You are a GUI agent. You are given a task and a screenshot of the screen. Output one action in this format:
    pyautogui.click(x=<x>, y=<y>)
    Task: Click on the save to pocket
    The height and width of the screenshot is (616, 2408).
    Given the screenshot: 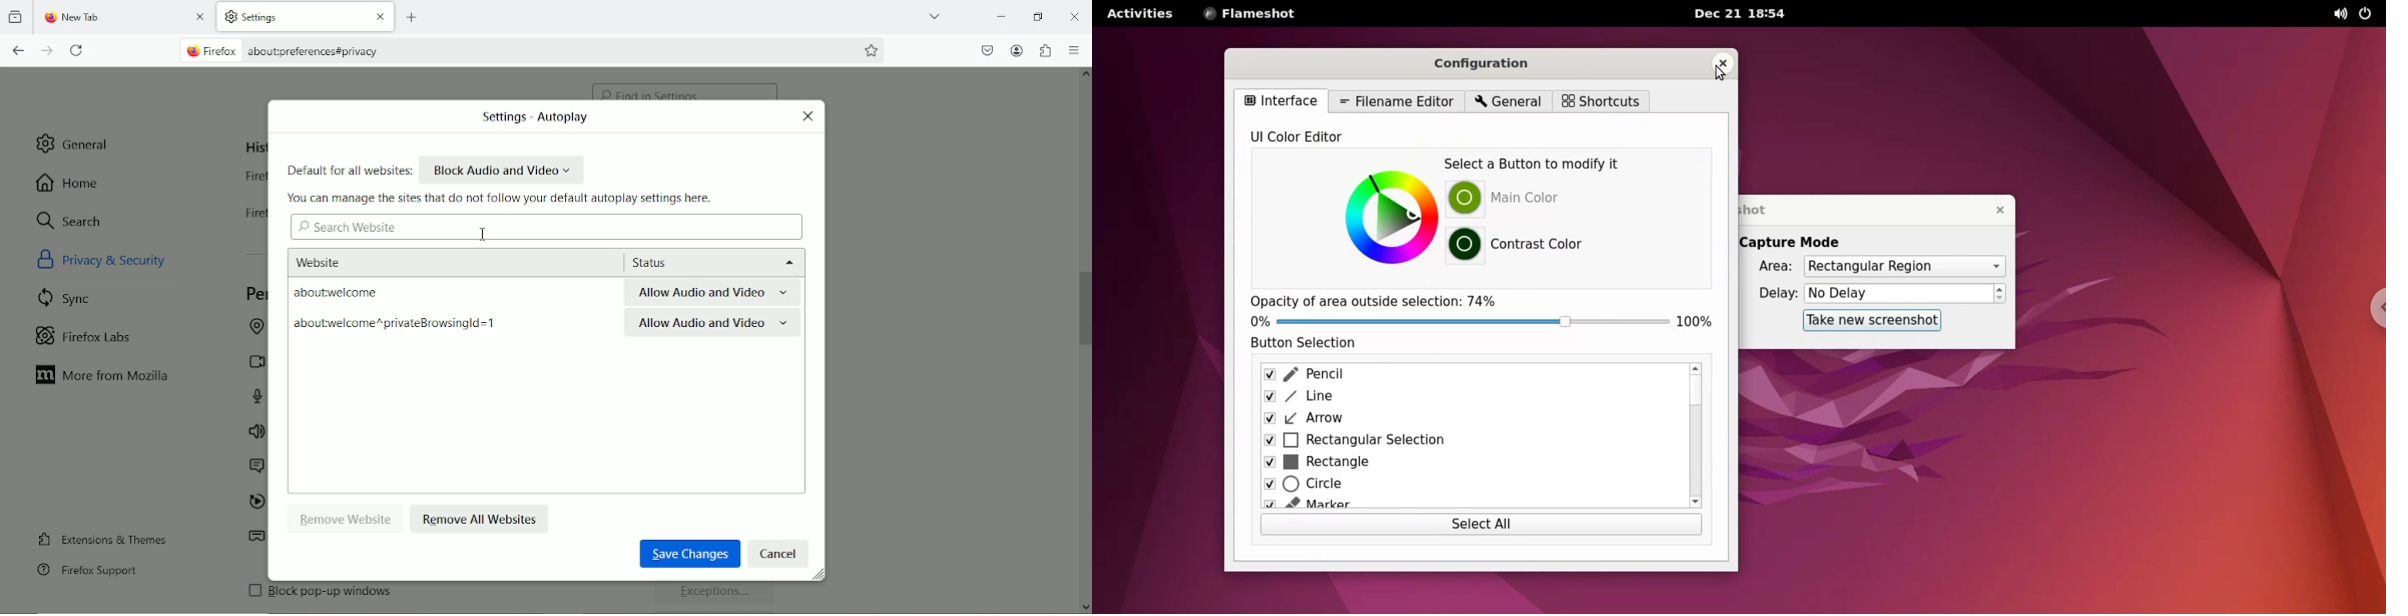 What is the action you would take?
    pyautogui.click(x=986, y=48)
    